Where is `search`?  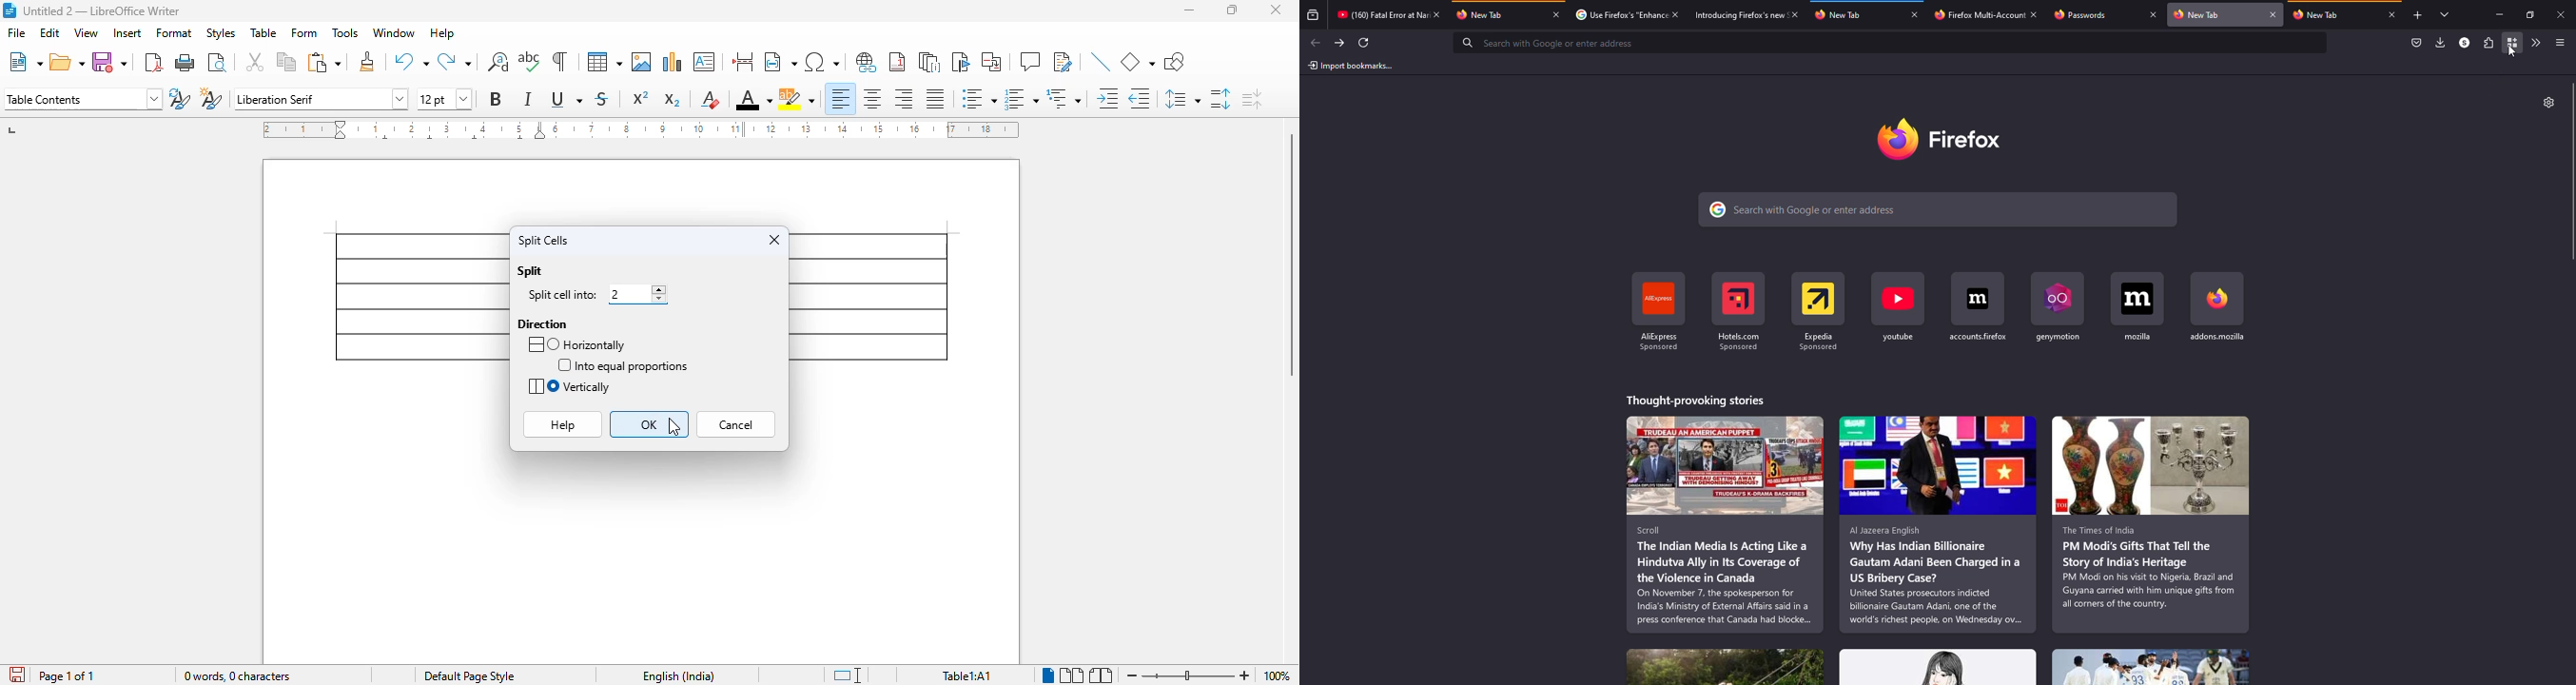
search is located at coordinates (1891, 43).